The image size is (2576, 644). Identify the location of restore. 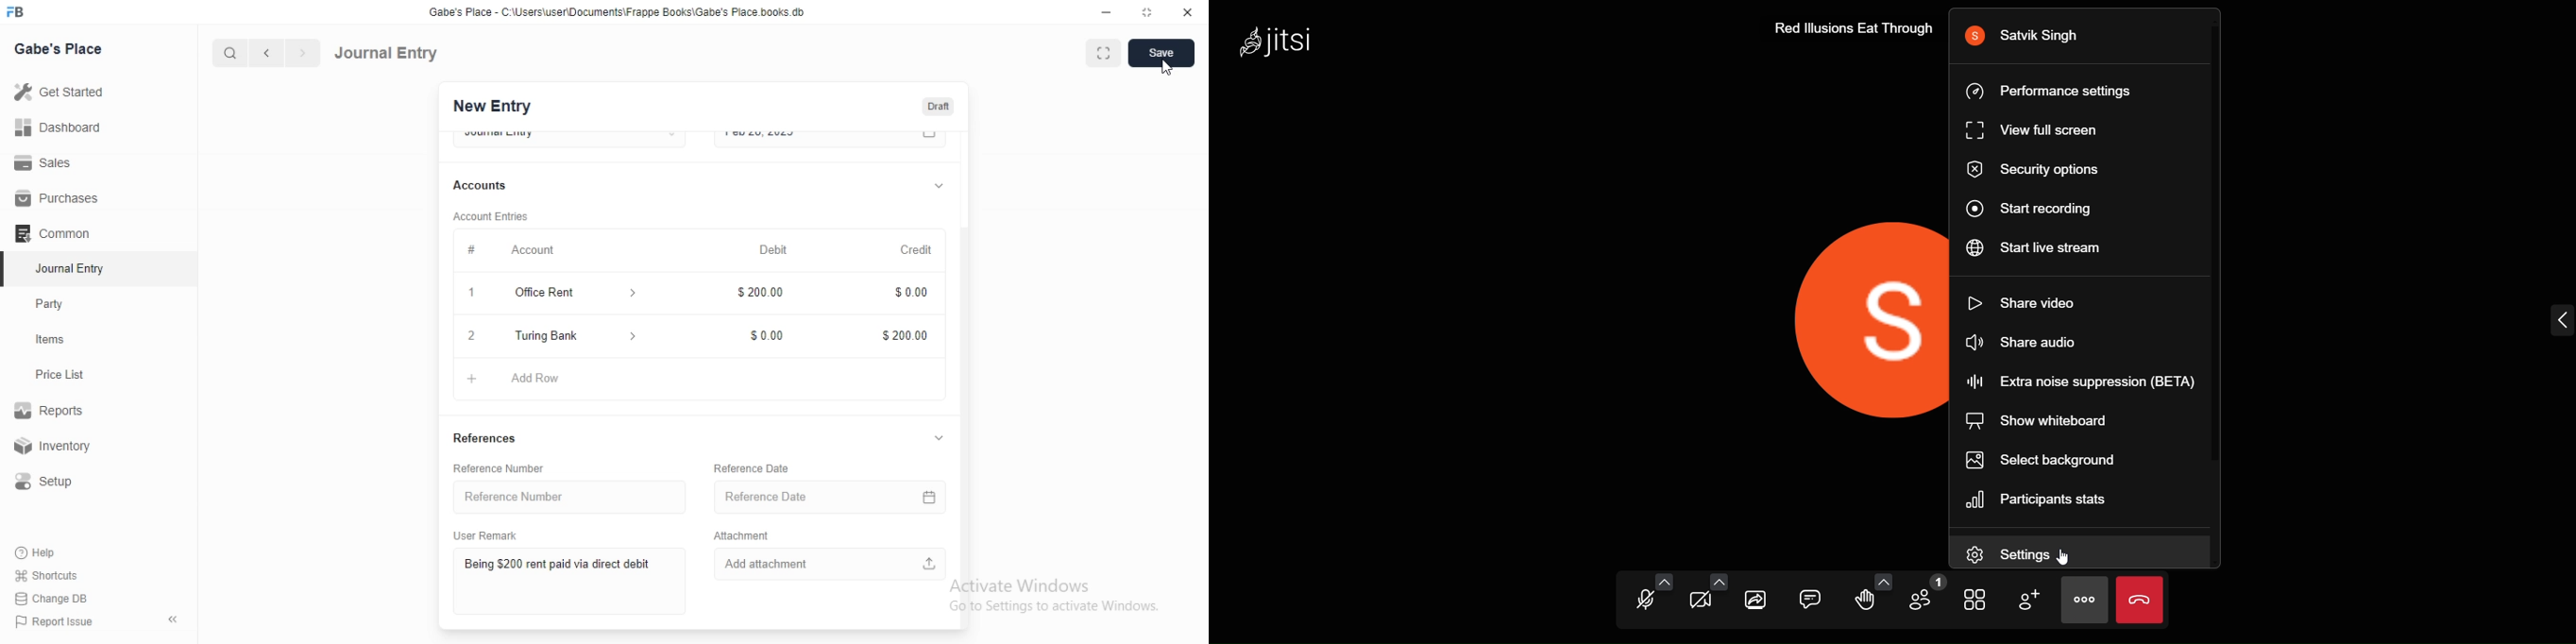
(1150, 12).